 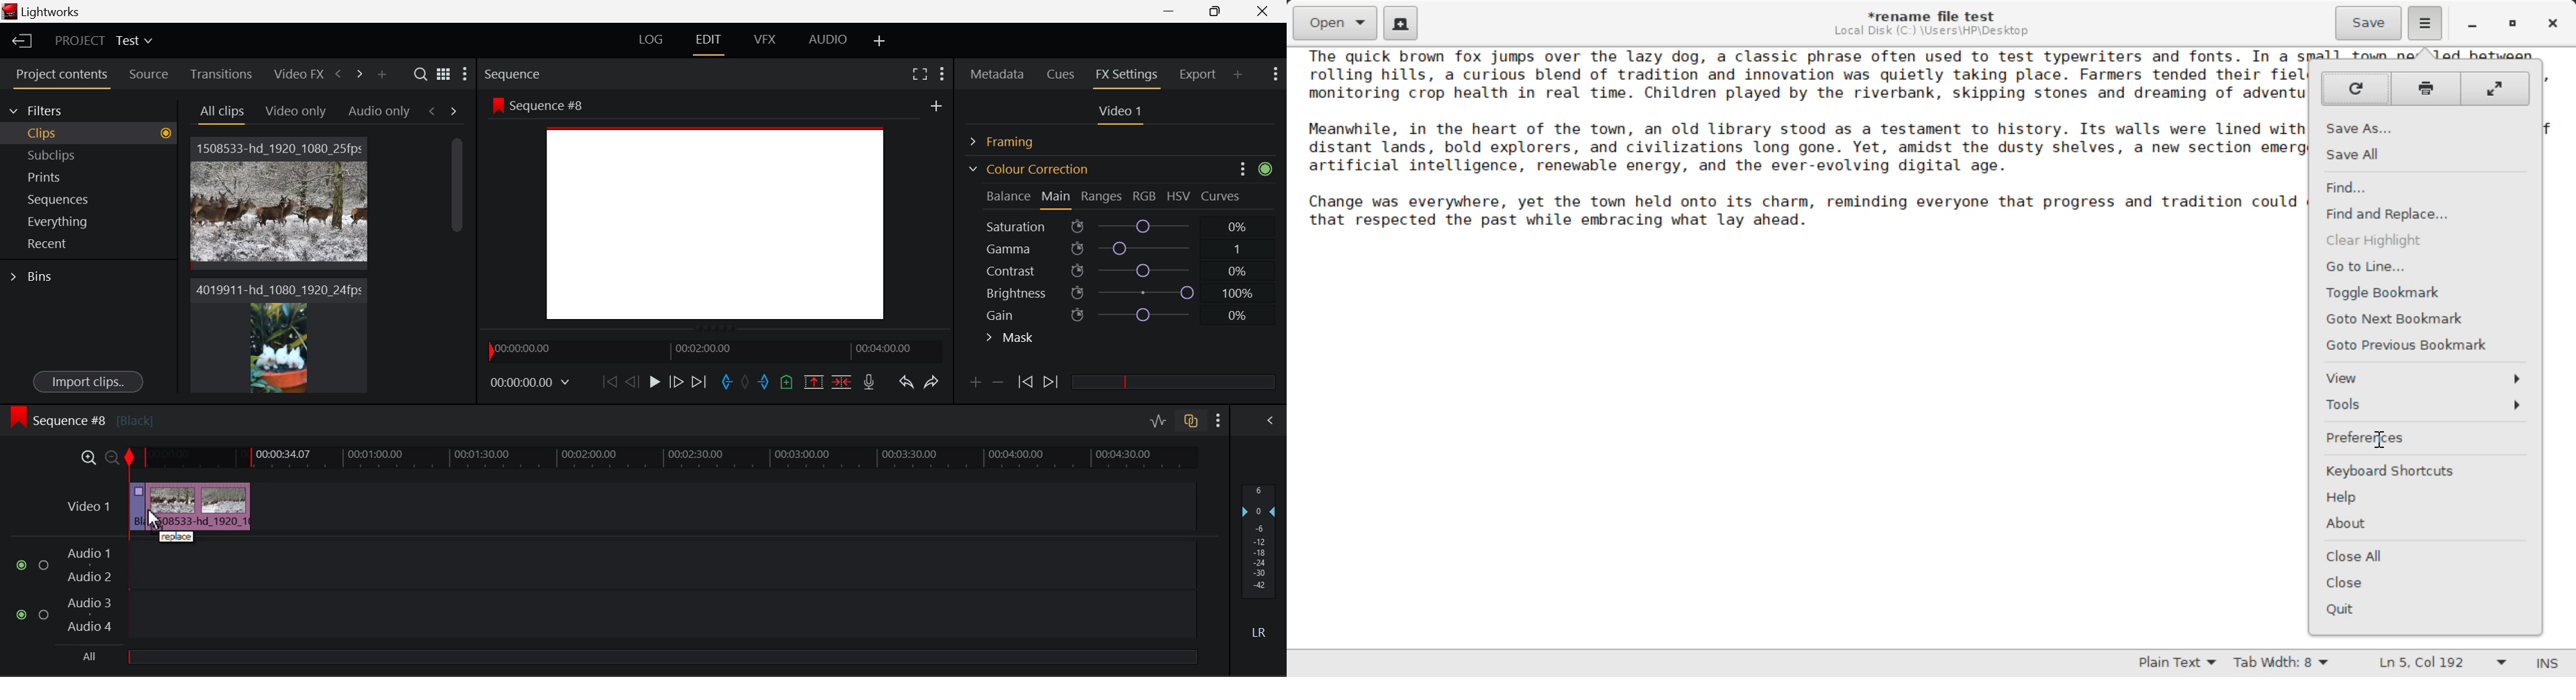 I want to click on Background changed, so click(x=714, y=212).